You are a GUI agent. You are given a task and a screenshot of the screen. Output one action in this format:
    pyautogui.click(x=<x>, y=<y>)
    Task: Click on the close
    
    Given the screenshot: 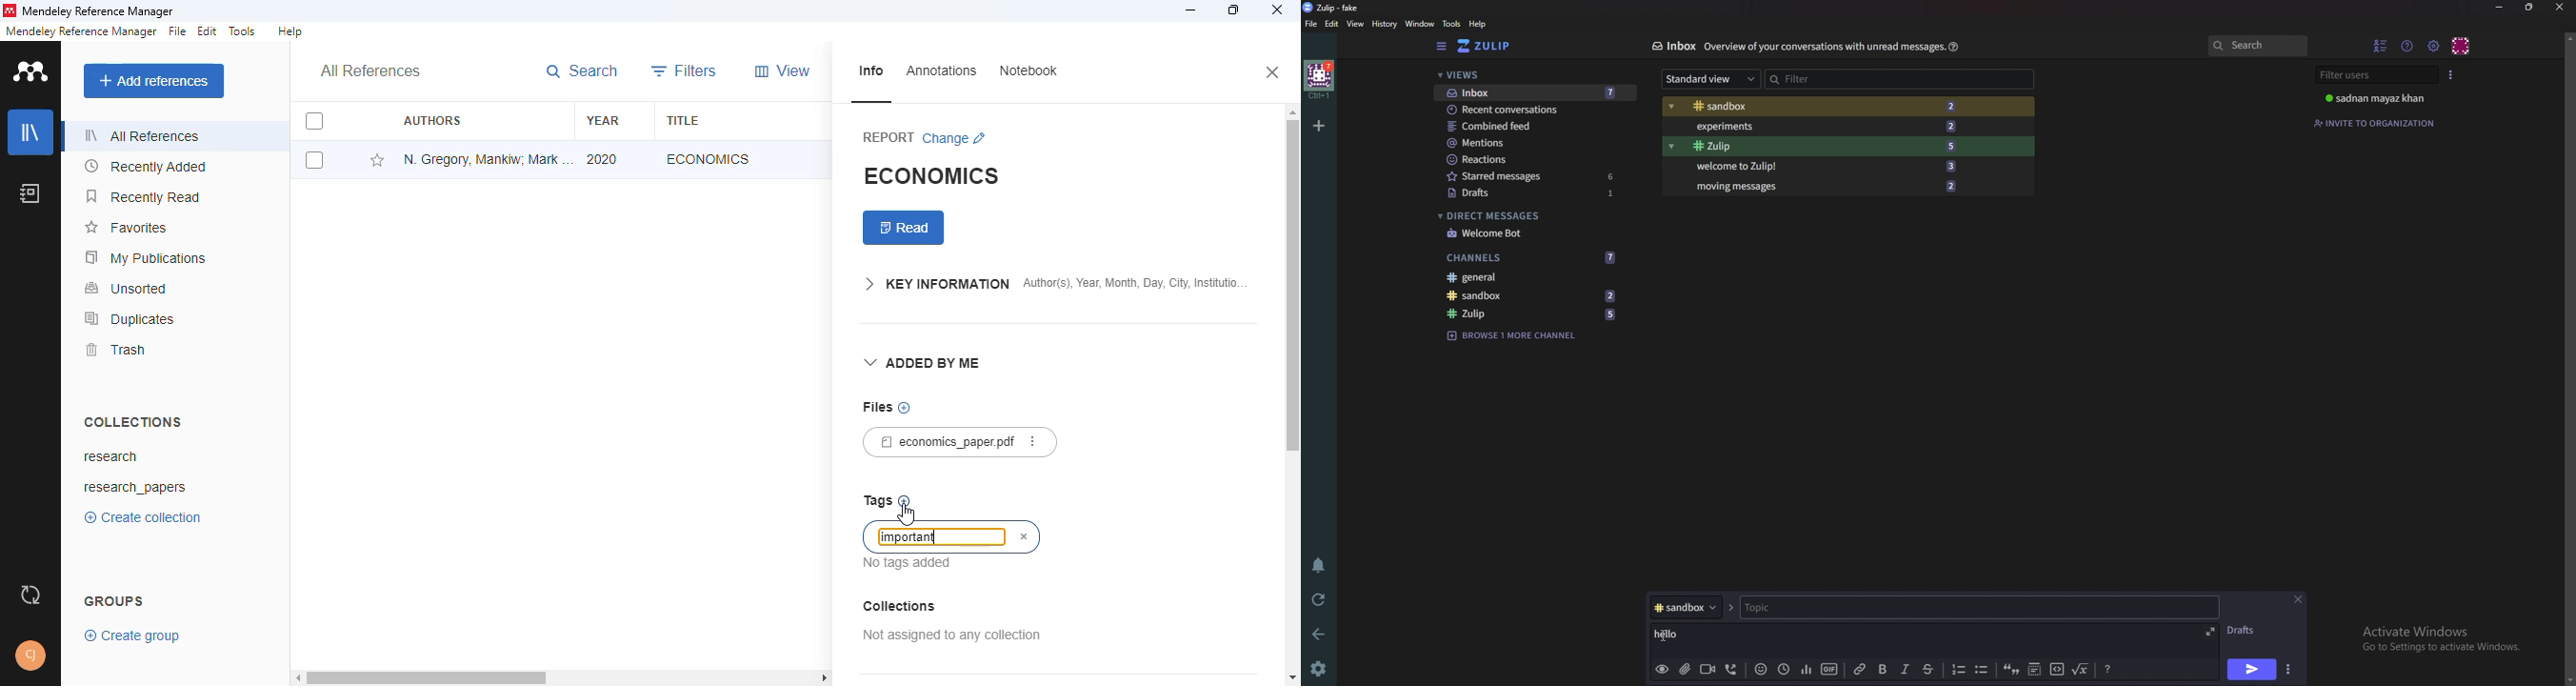 What is the action you would take?
    pyautogui.click(x=1277, y=10)
    